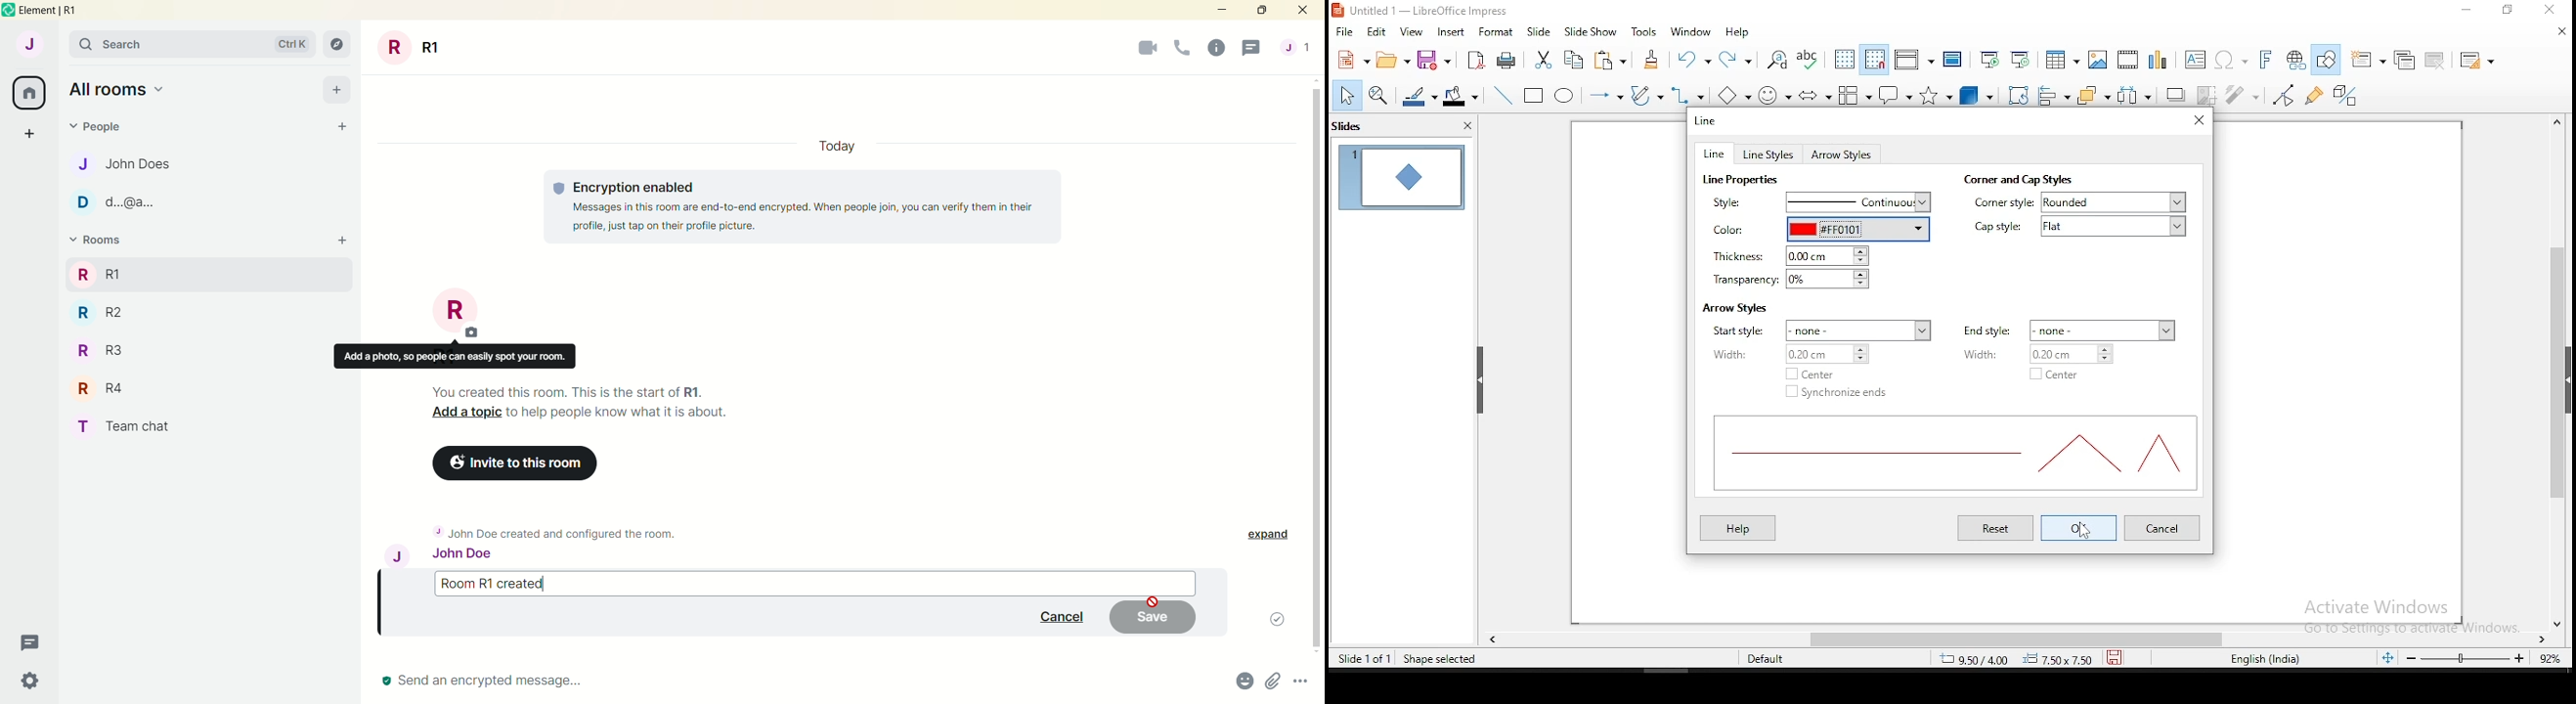  Describe the element at coordinates (1913, 59) in the screenshot. I see `display views` at that location.